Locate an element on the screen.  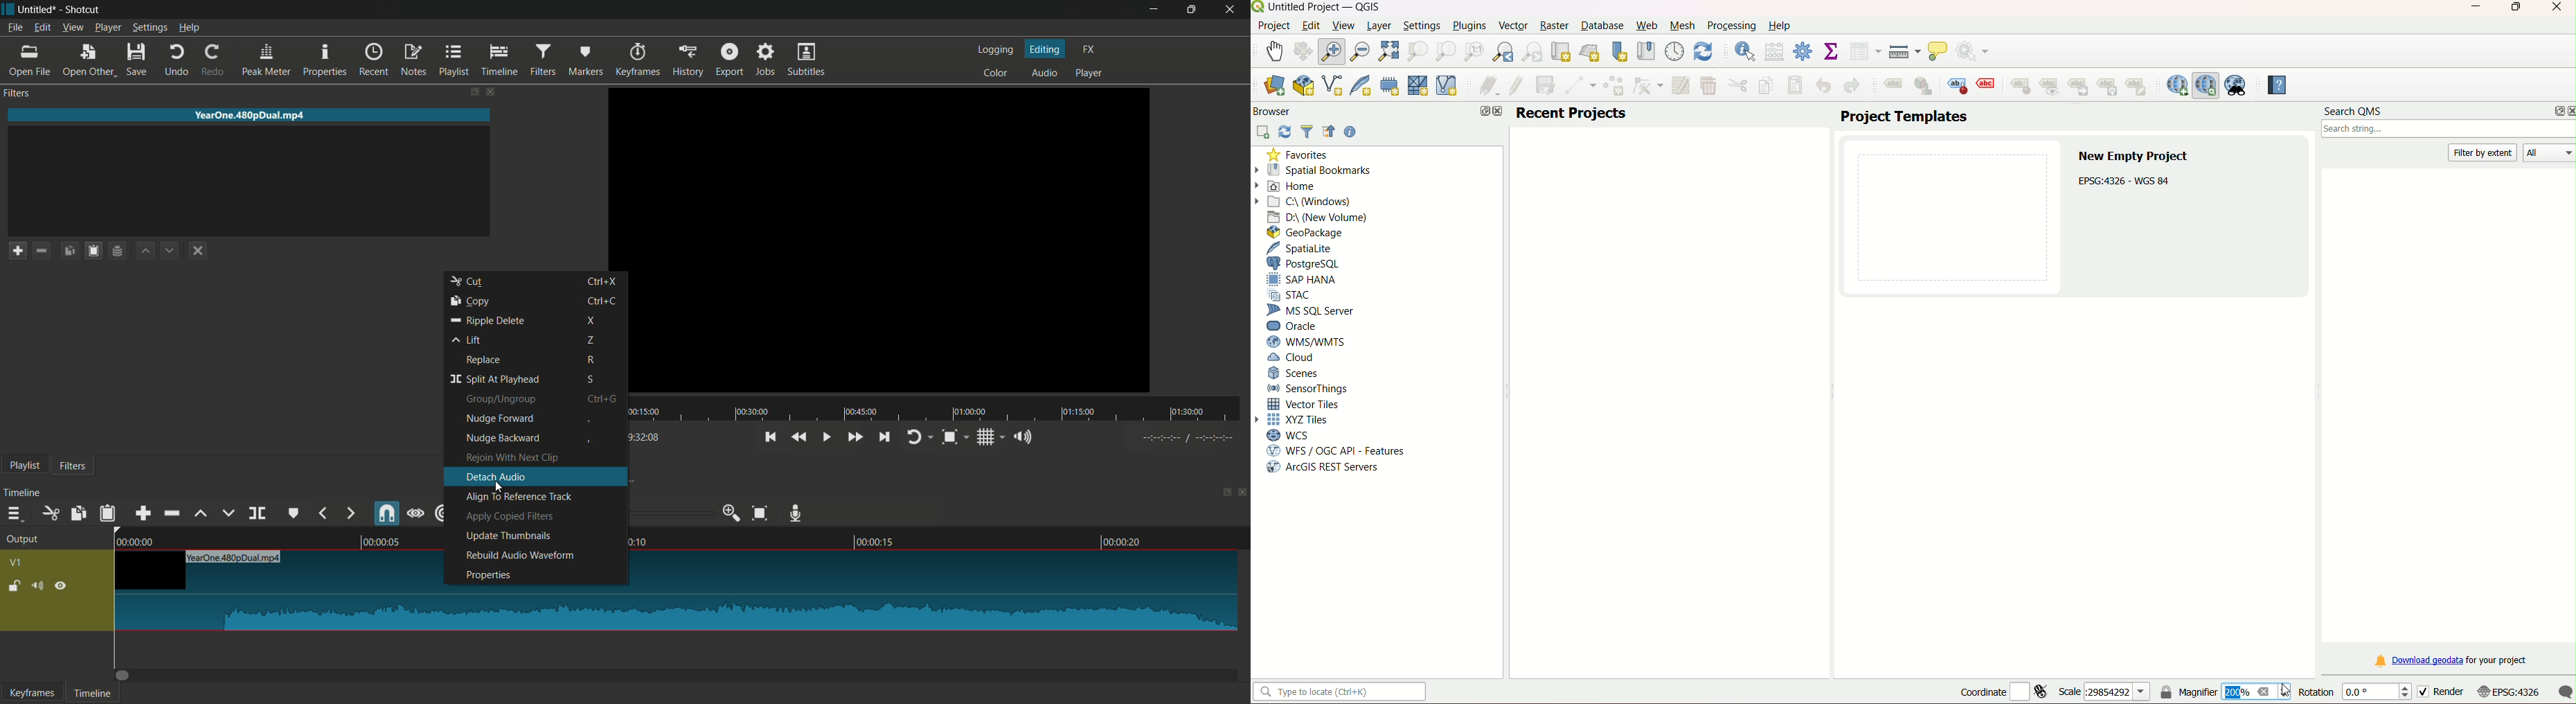
deselect the filter is located at coordinates (196, 252).